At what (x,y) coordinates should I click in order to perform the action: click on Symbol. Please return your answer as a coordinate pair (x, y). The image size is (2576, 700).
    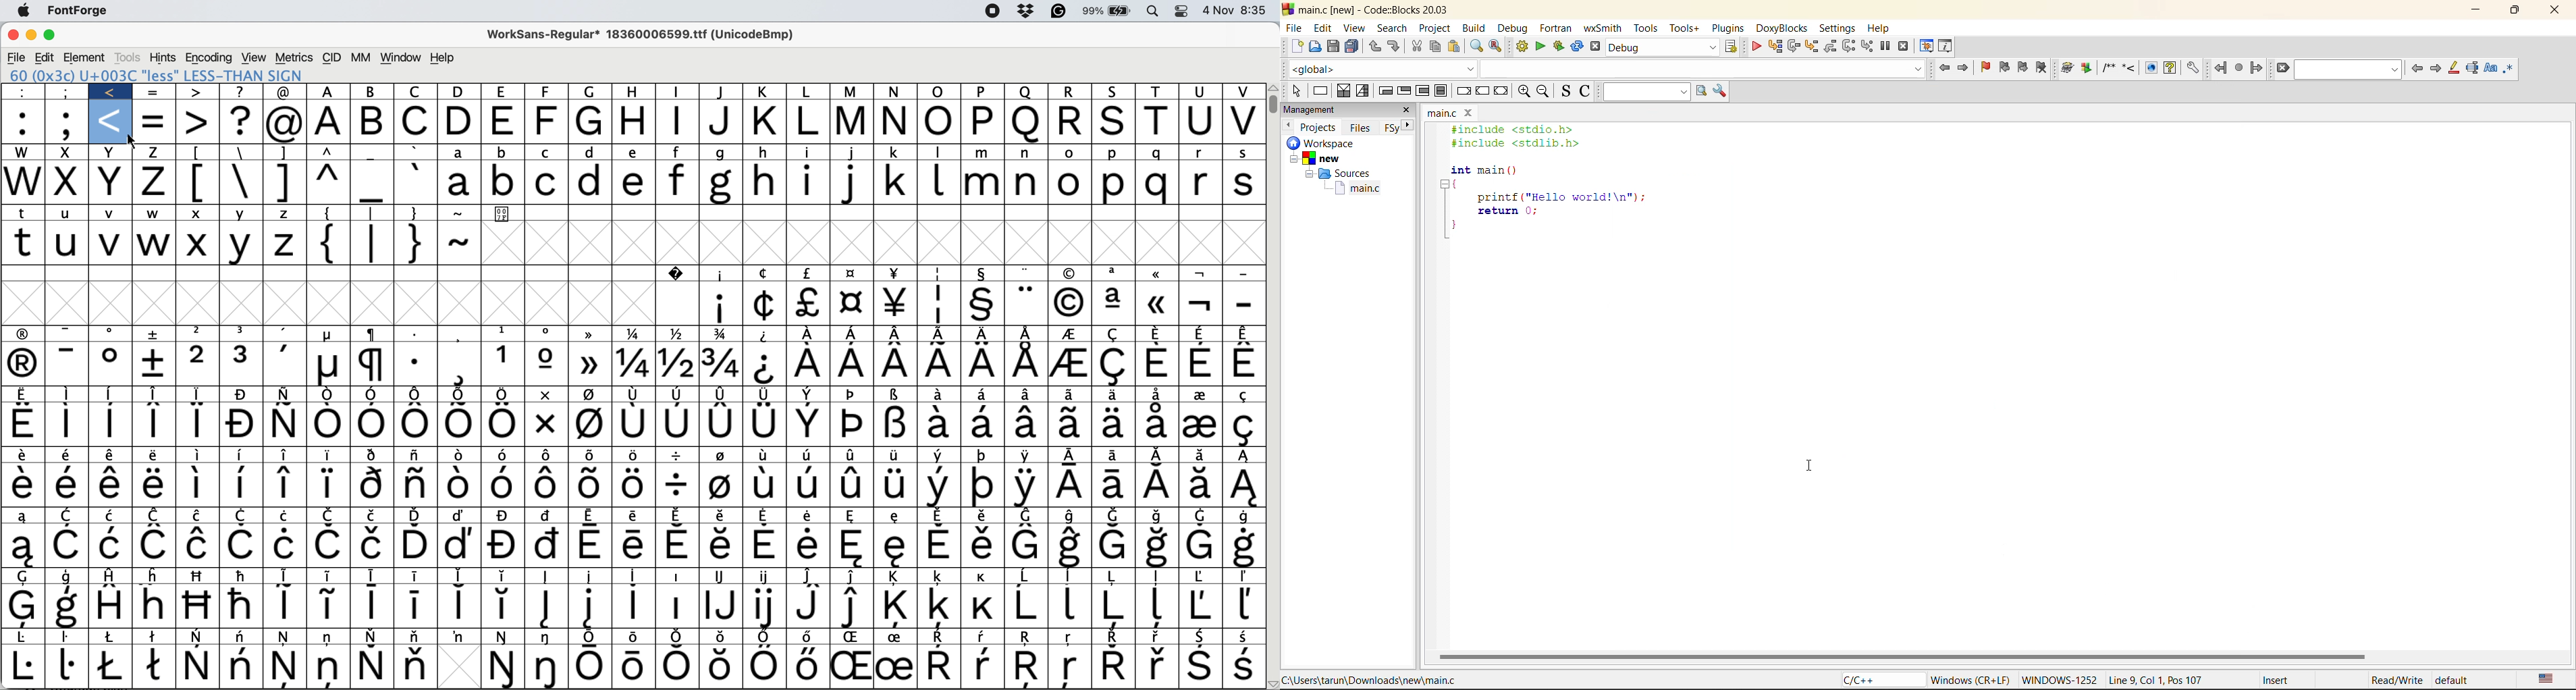
    Looking at the image, I should click on (328, 546).